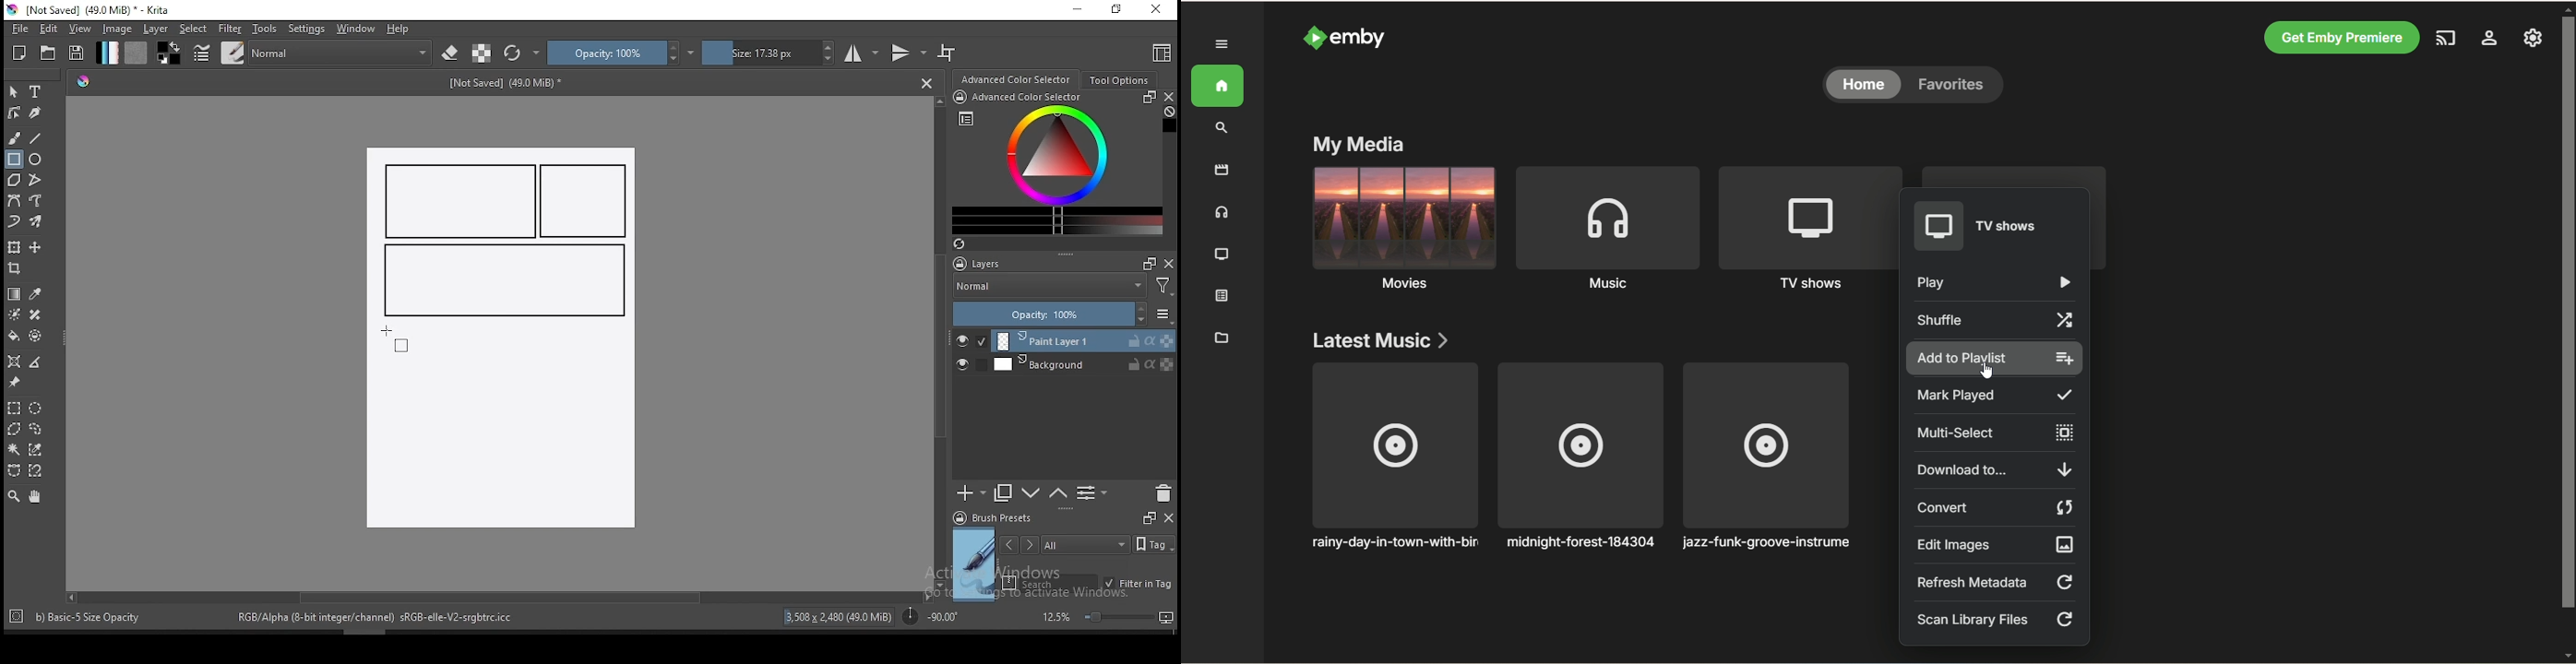  Describe the element at coordinates (2568, 331) in the screenshot. I see `vertical scroll bar` at that location.